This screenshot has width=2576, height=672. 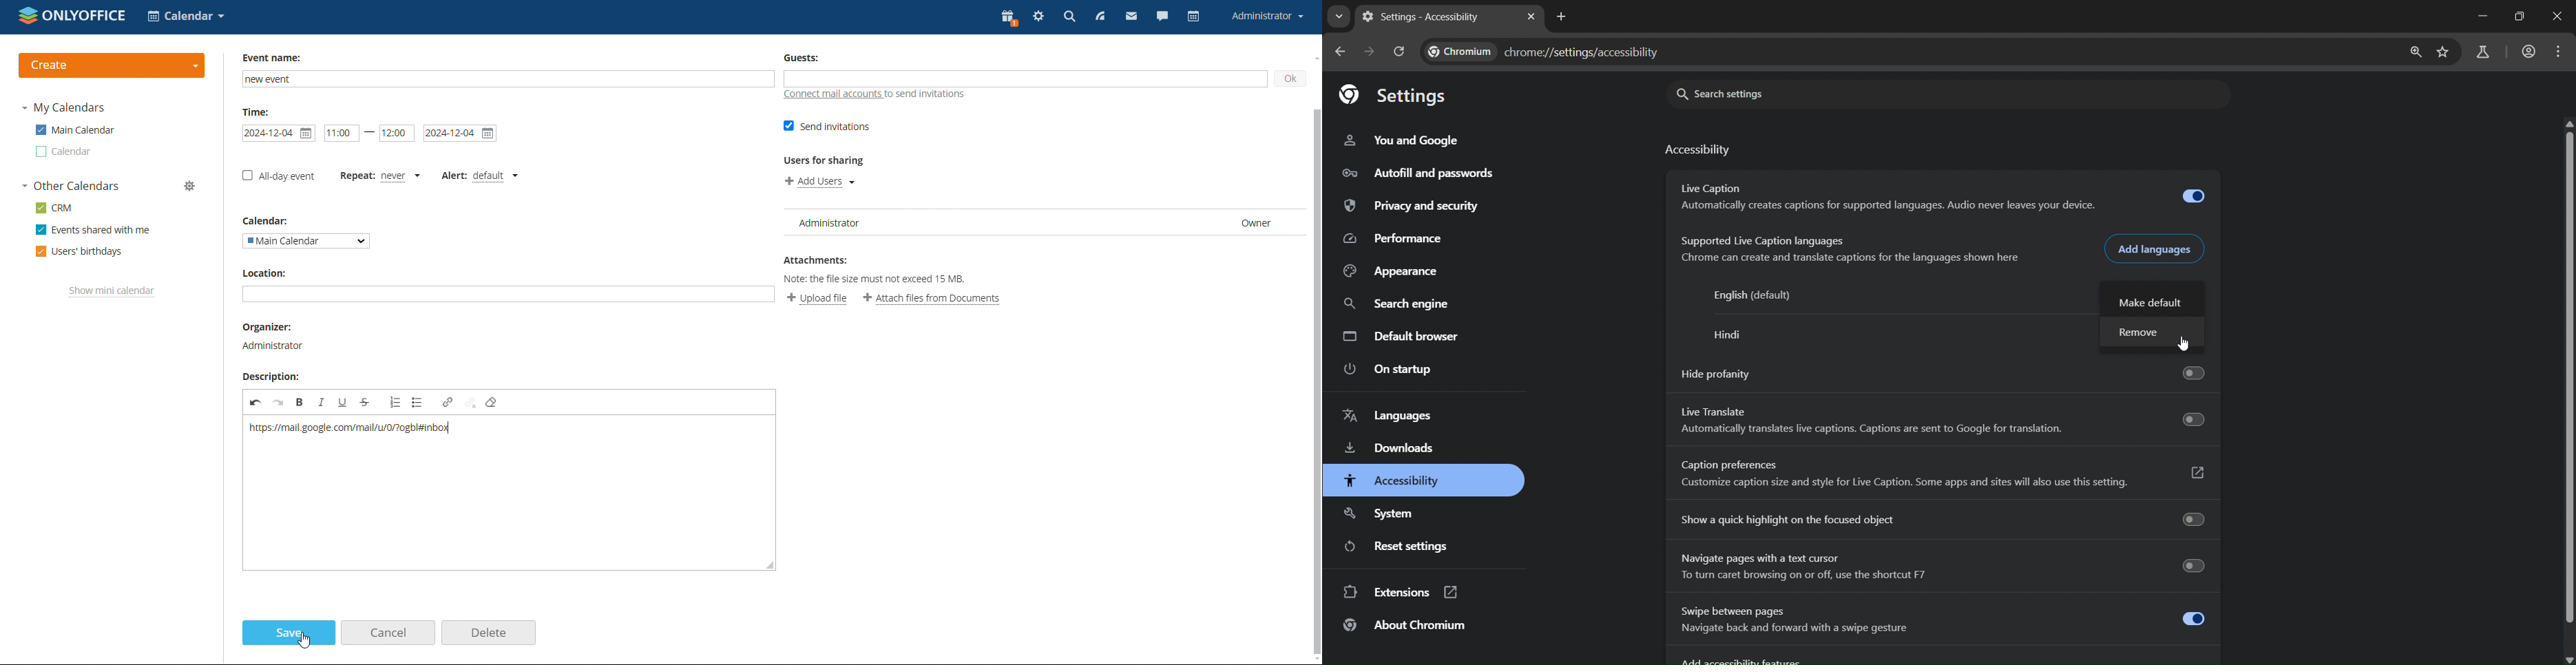 What do you see at coordinates (1393, 97) in the screenshot?
I see `settings` at bounding box center [1393, 97].